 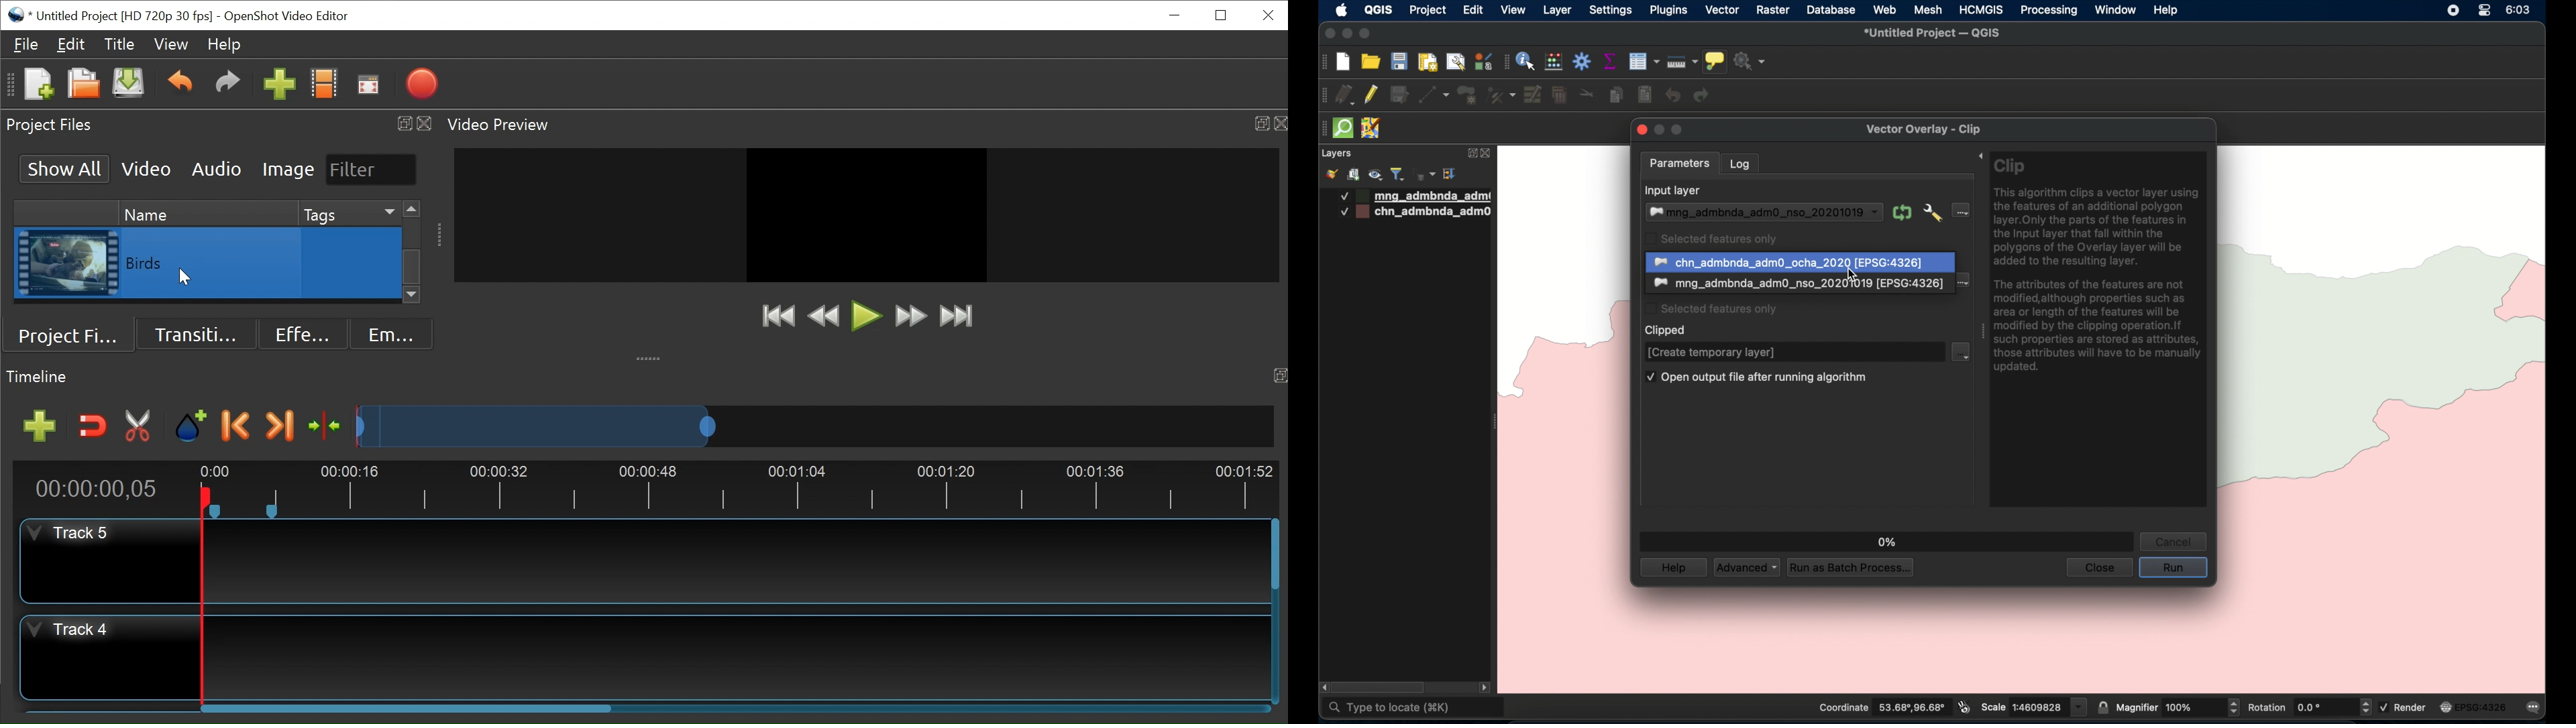 What do you see at coordinates (1425, 174) in the screenshot?
I see `filter legend by expression` at bounding box center [1425, 174].